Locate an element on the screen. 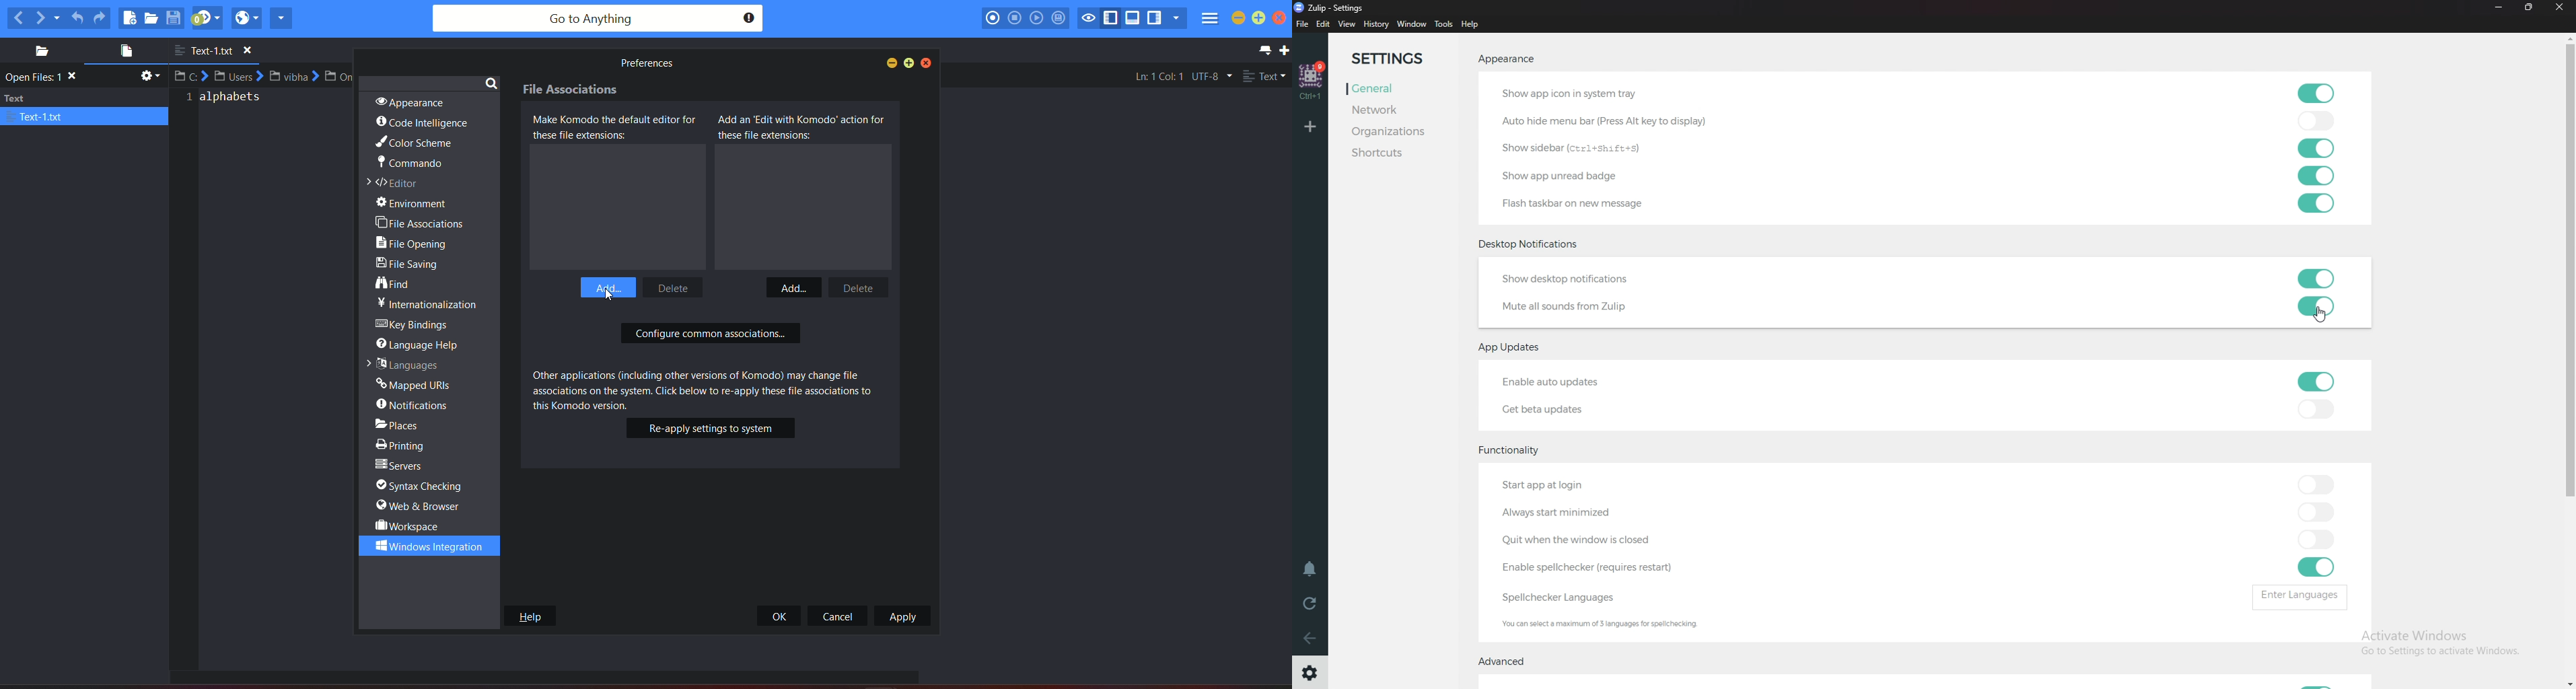 The image size is (2576, 700). back is located at coordinates (1311, 639).